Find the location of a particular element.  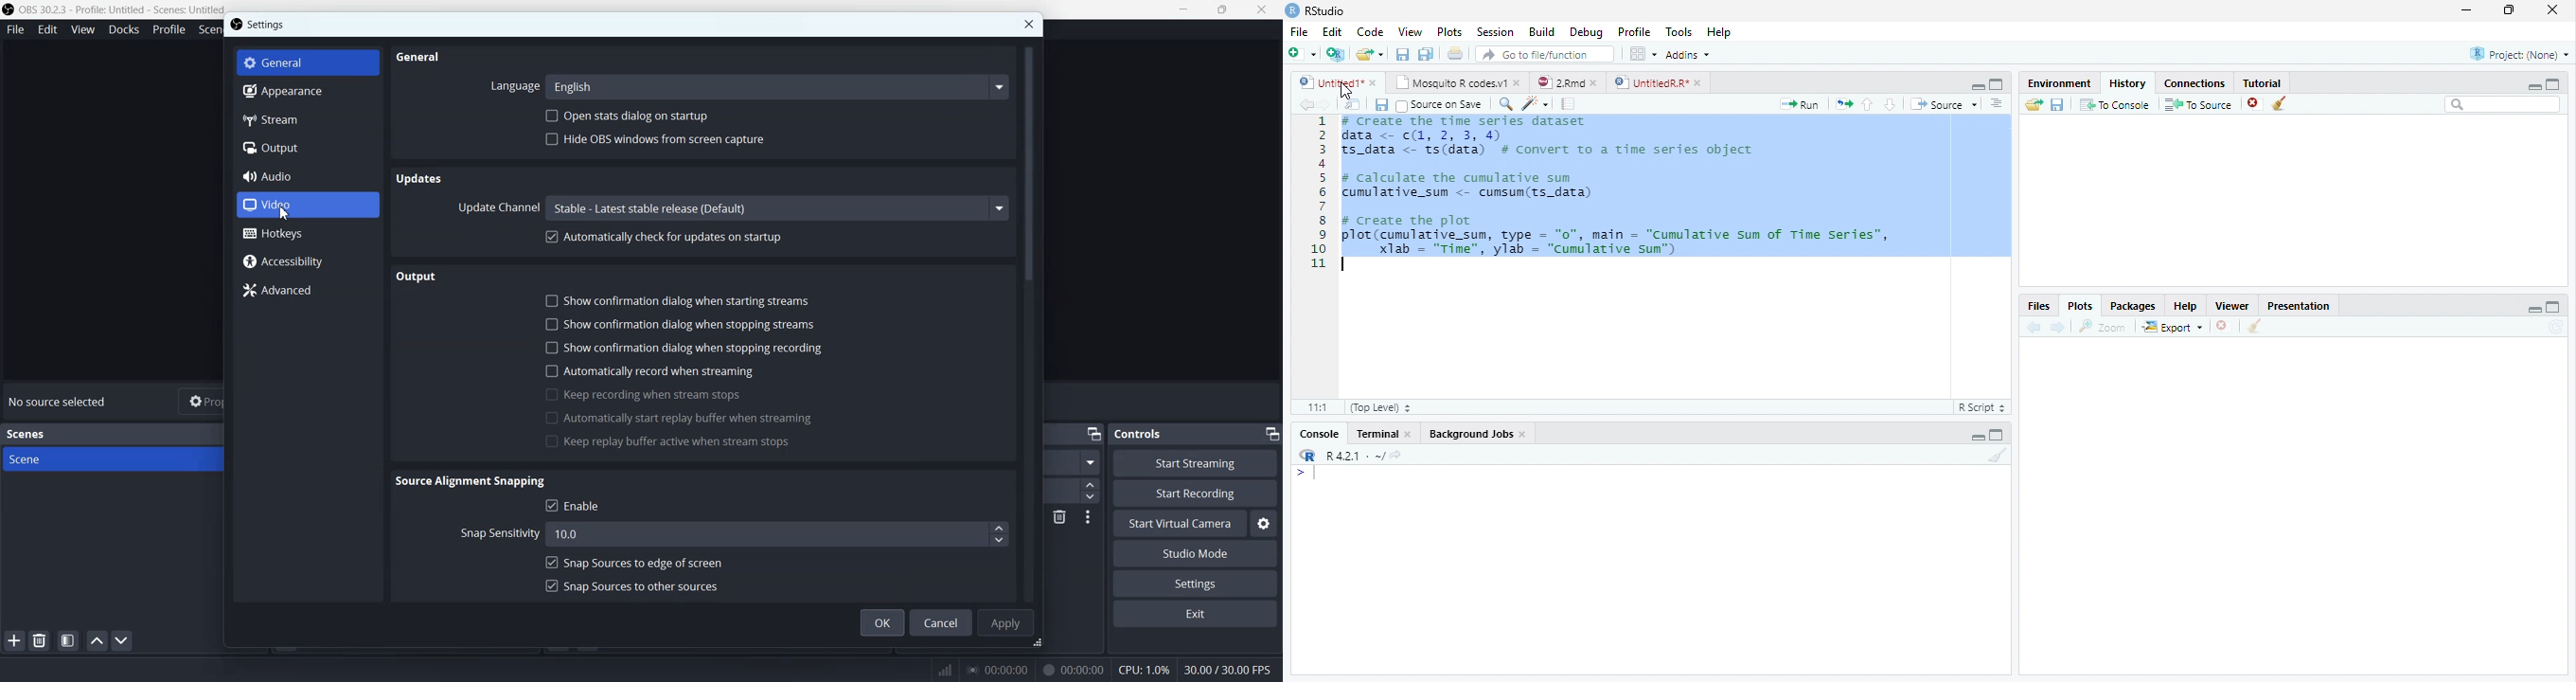

Apply is located at coordinates (1008, 620).